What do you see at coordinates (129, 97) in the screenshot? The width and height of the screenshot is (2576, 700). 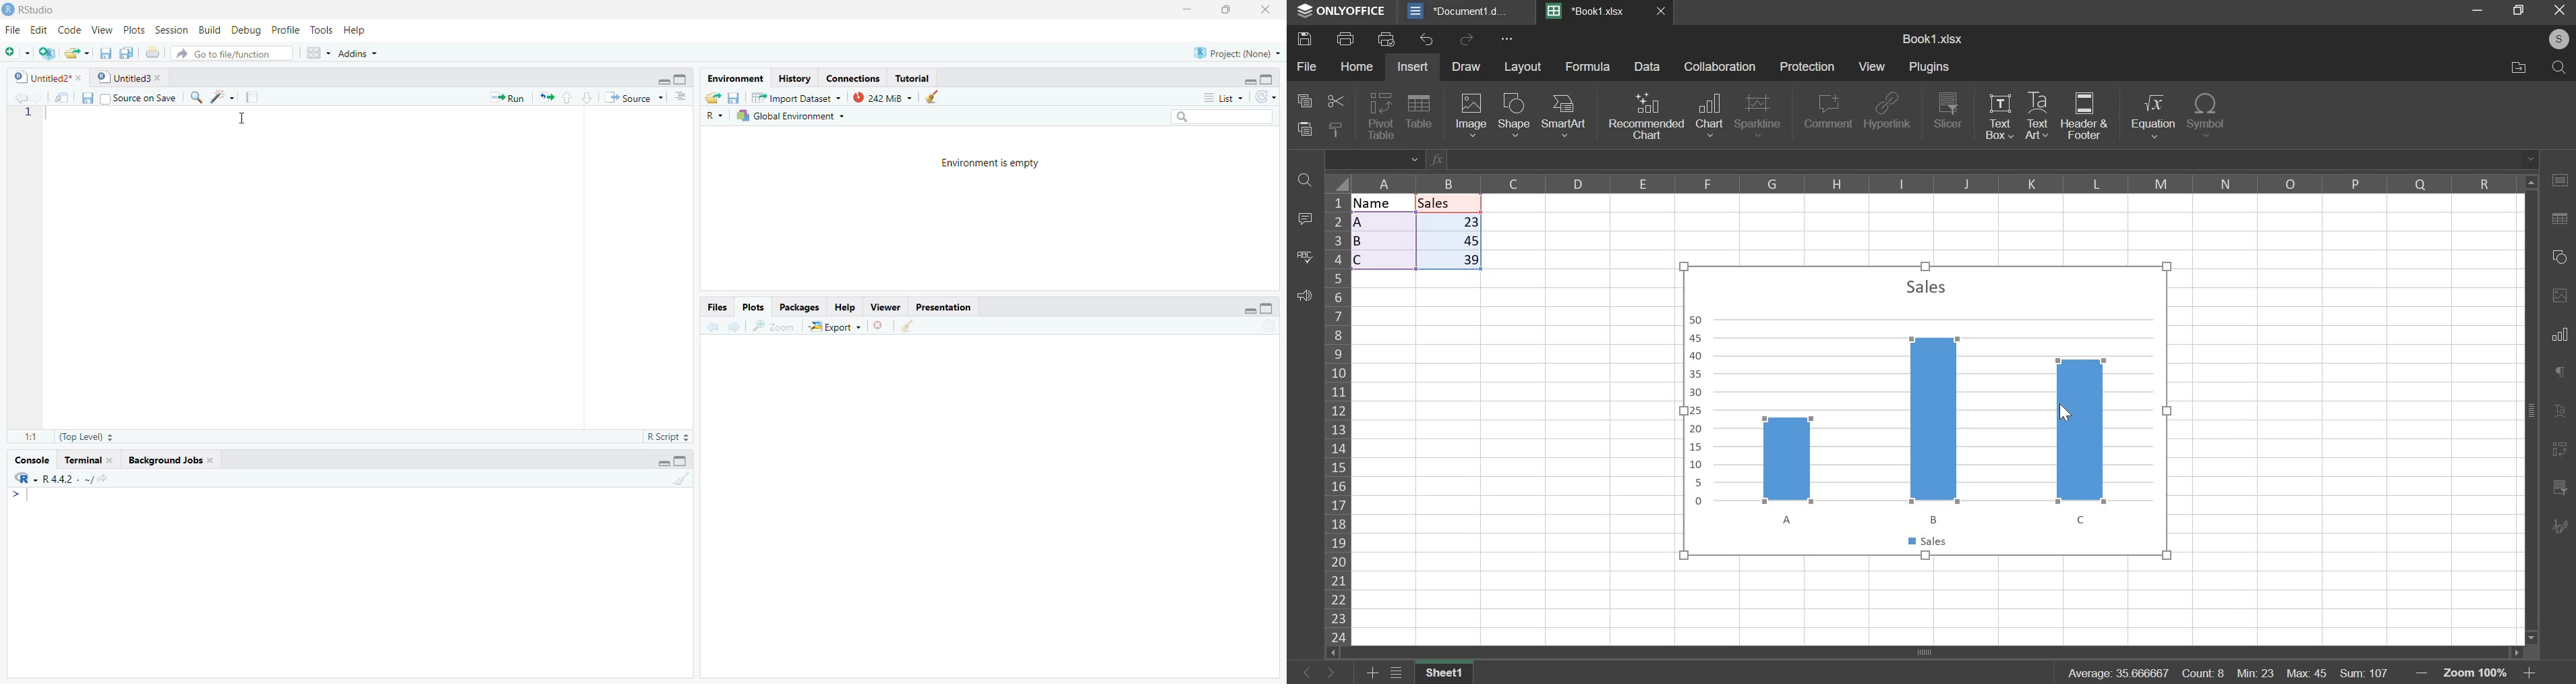 I see `Source on Save` at bounding box center [129, 97].